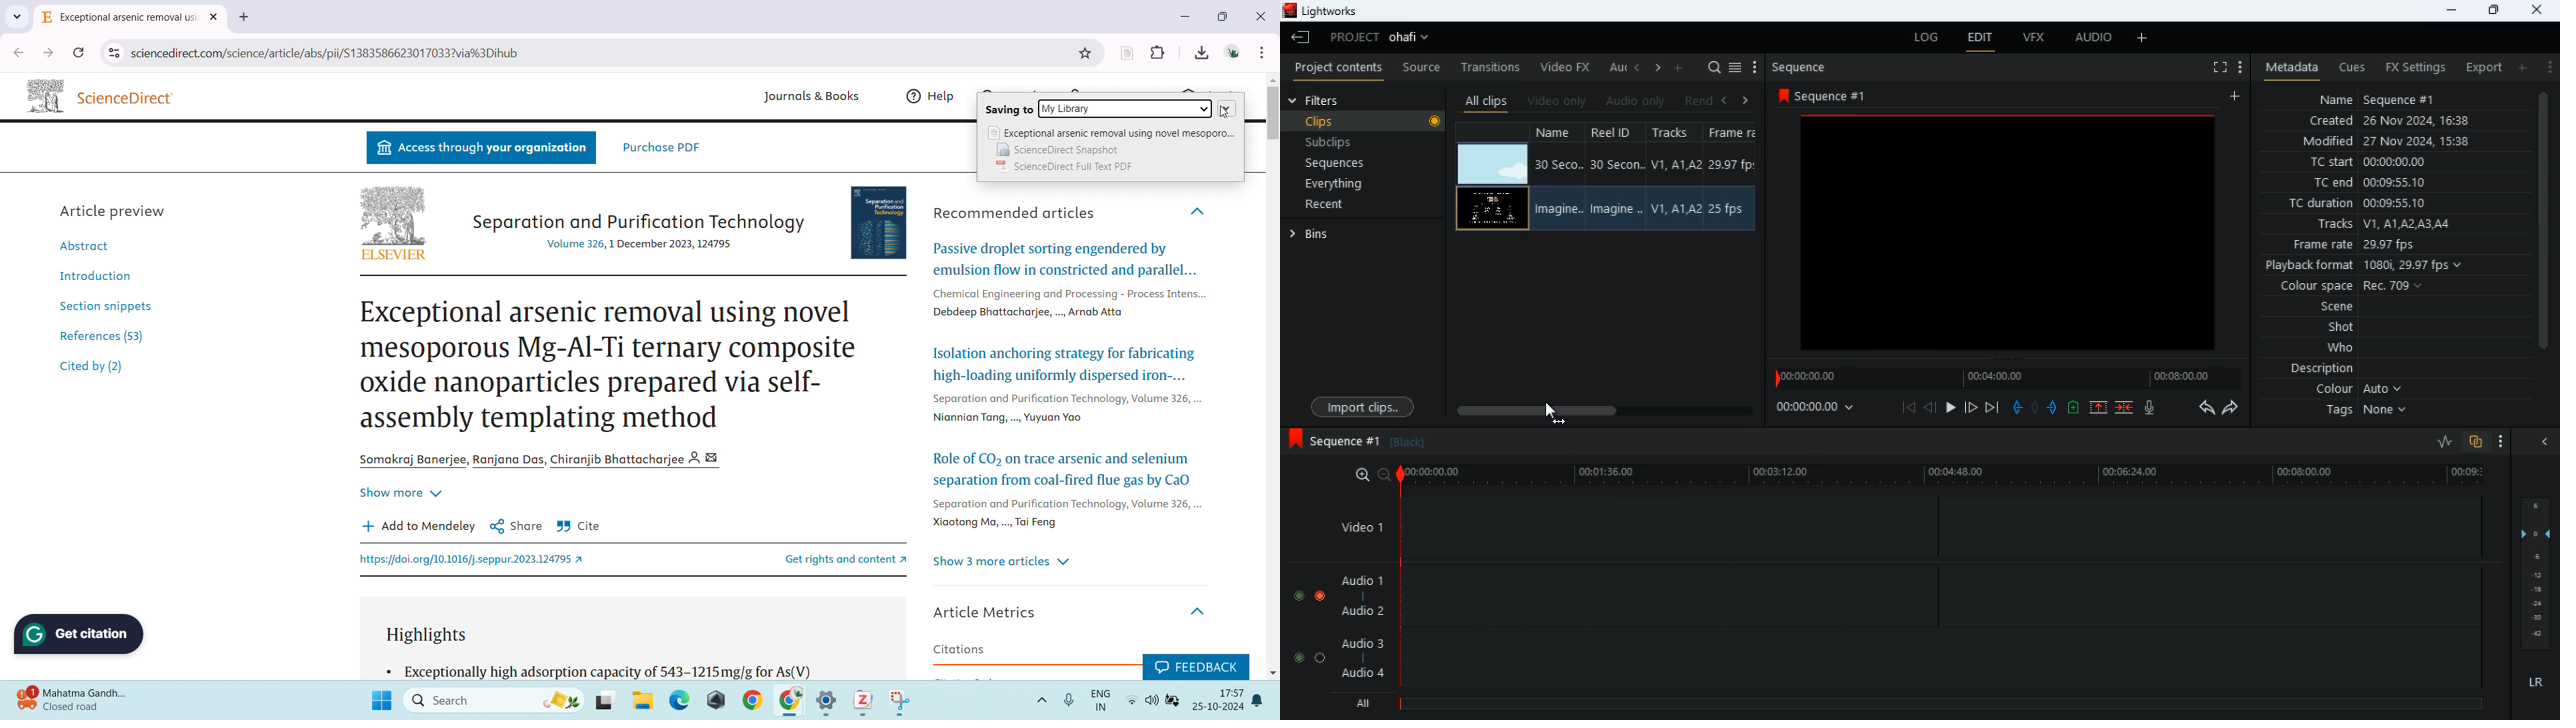 This screenshot has width=2576, height=728. I want to click on layers, so click(2534, 573).